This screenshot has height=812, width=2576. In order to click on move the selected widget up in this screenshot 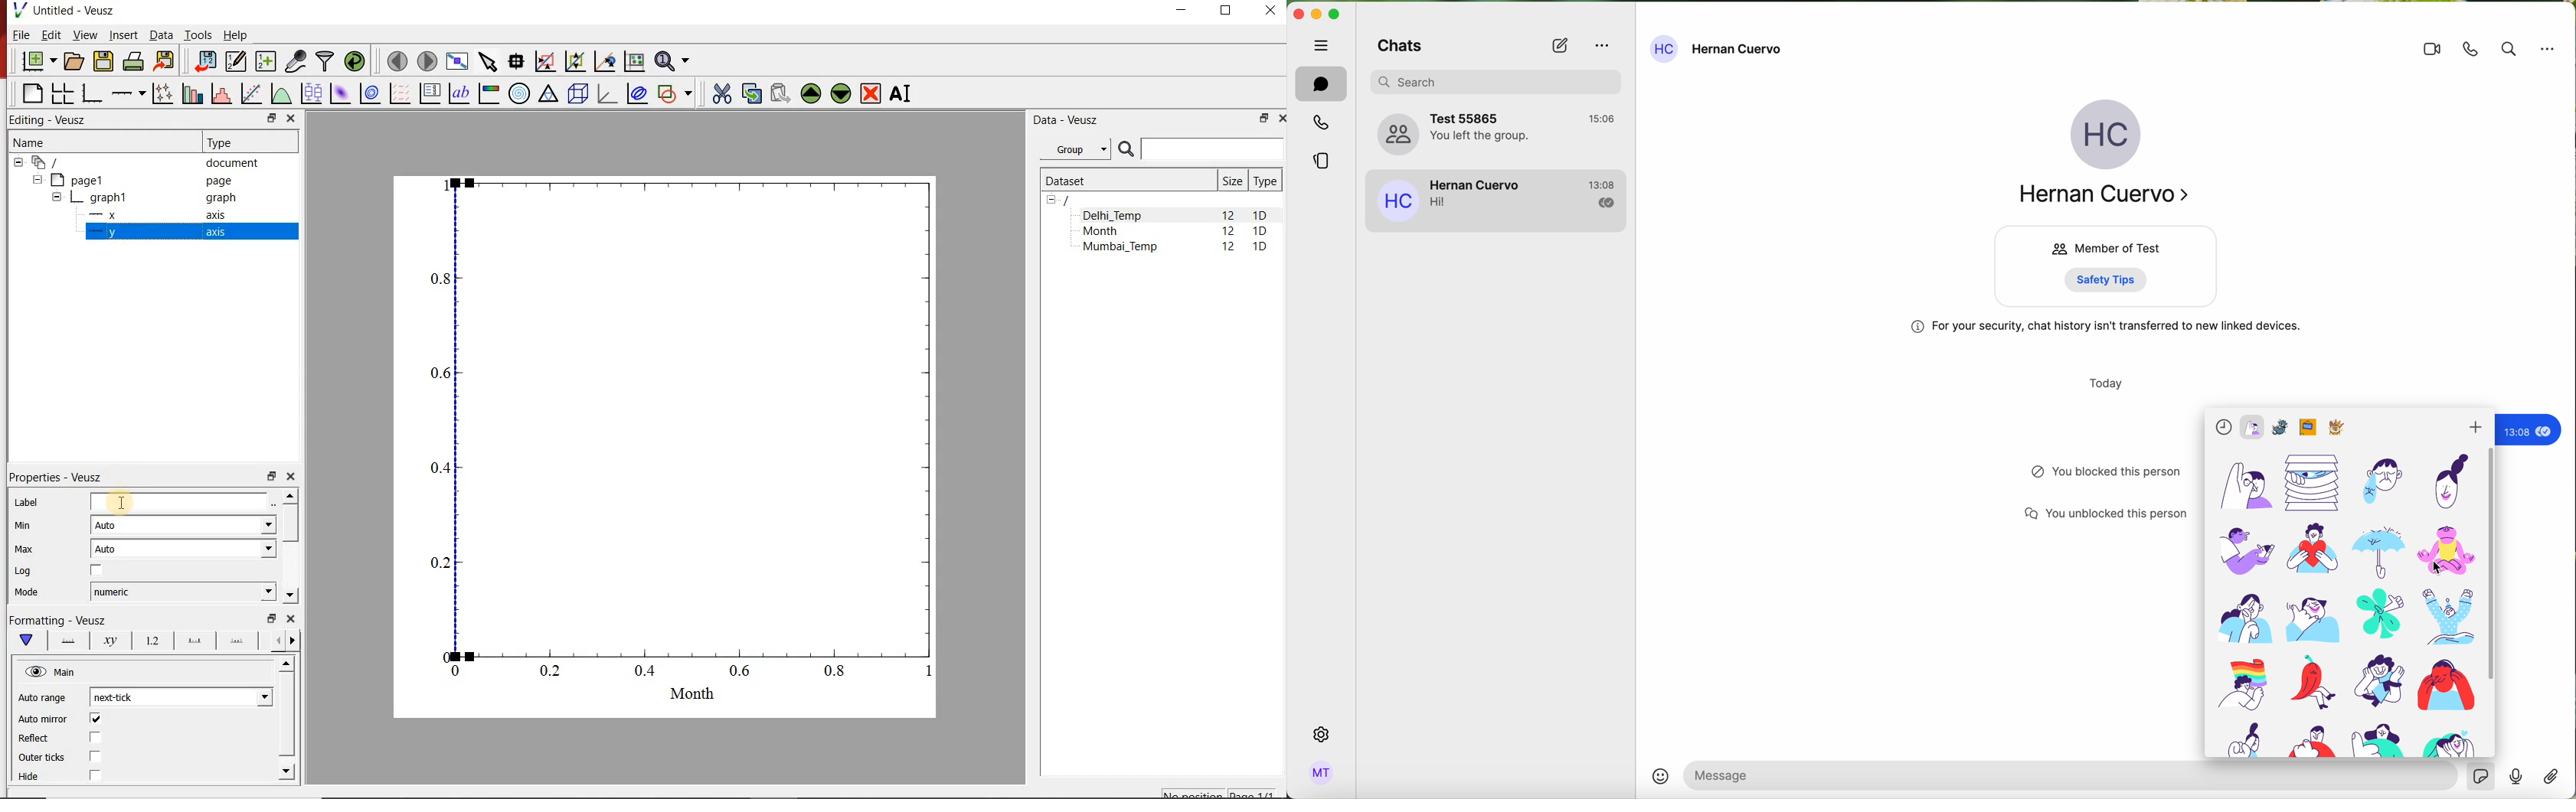, I will do `click(810, 93)`.